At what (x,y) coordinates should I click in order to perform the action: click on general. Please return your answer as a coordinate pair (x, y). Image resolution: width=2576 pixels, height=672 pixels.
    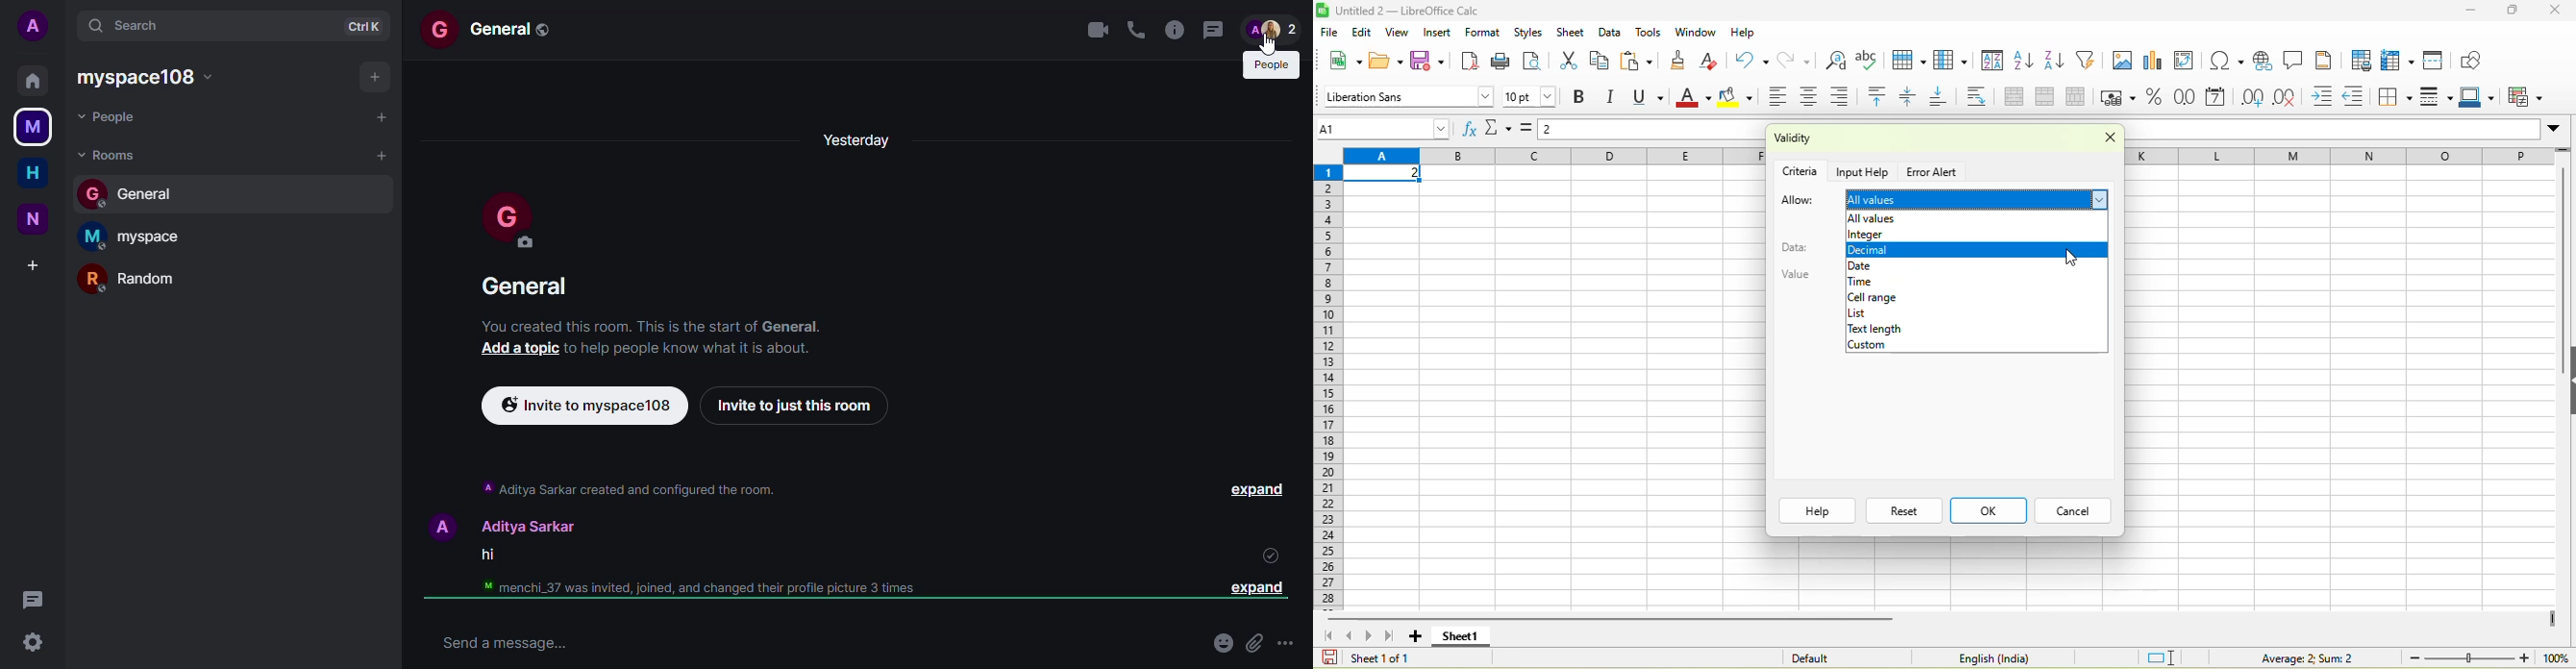
    Looking at the image, I should click on (136, 192).